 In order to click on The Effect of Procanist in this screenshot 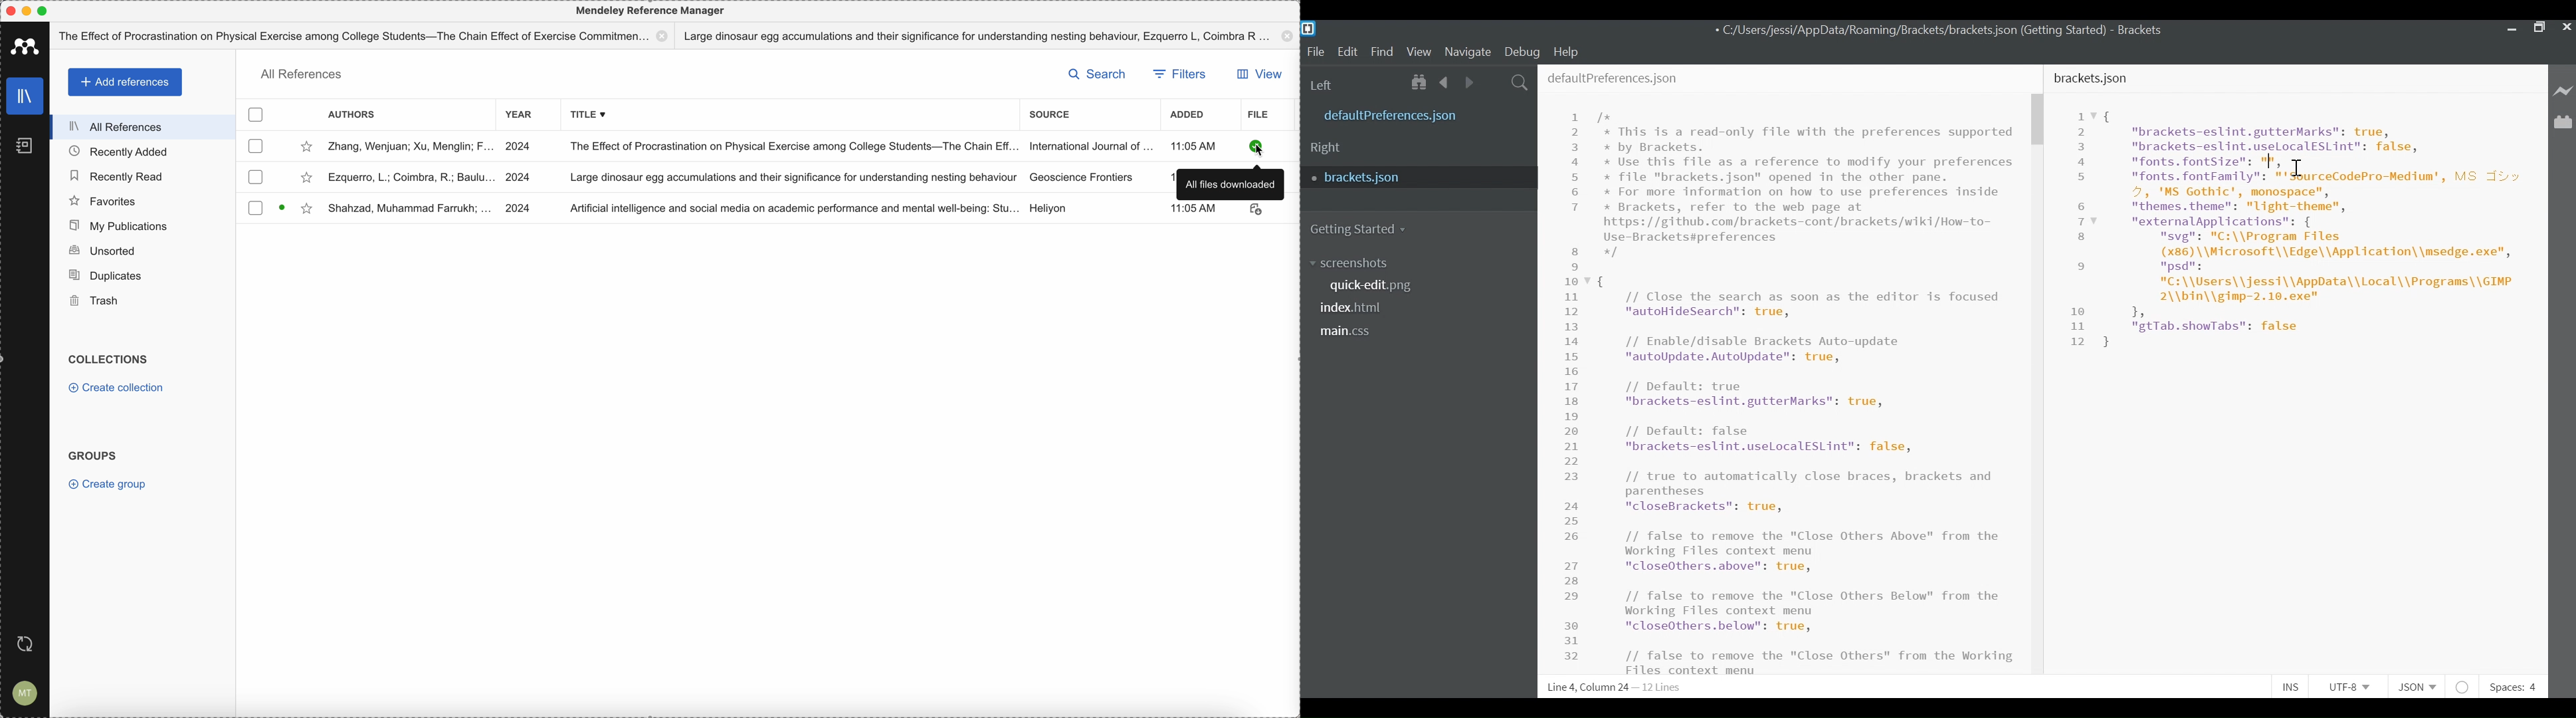, I will do `click(793, 147)`.